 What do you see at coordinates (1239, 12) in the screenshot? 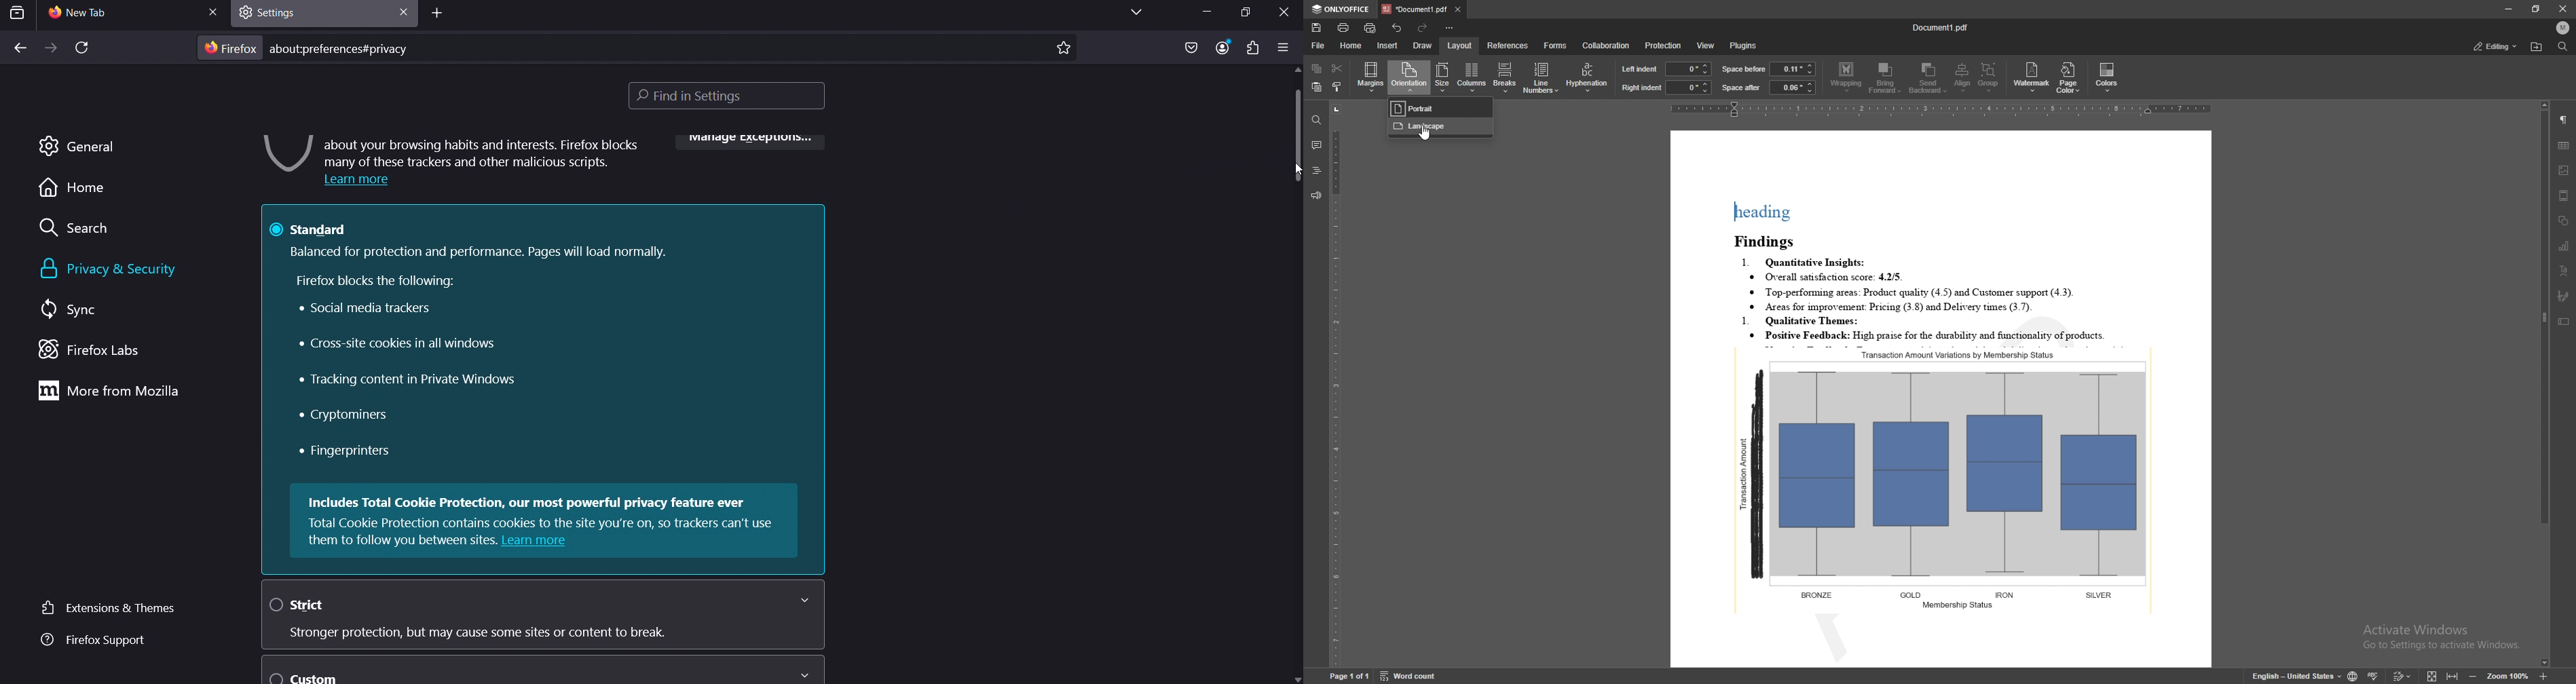
I see `restore down` at bounding box center [1239, 12].